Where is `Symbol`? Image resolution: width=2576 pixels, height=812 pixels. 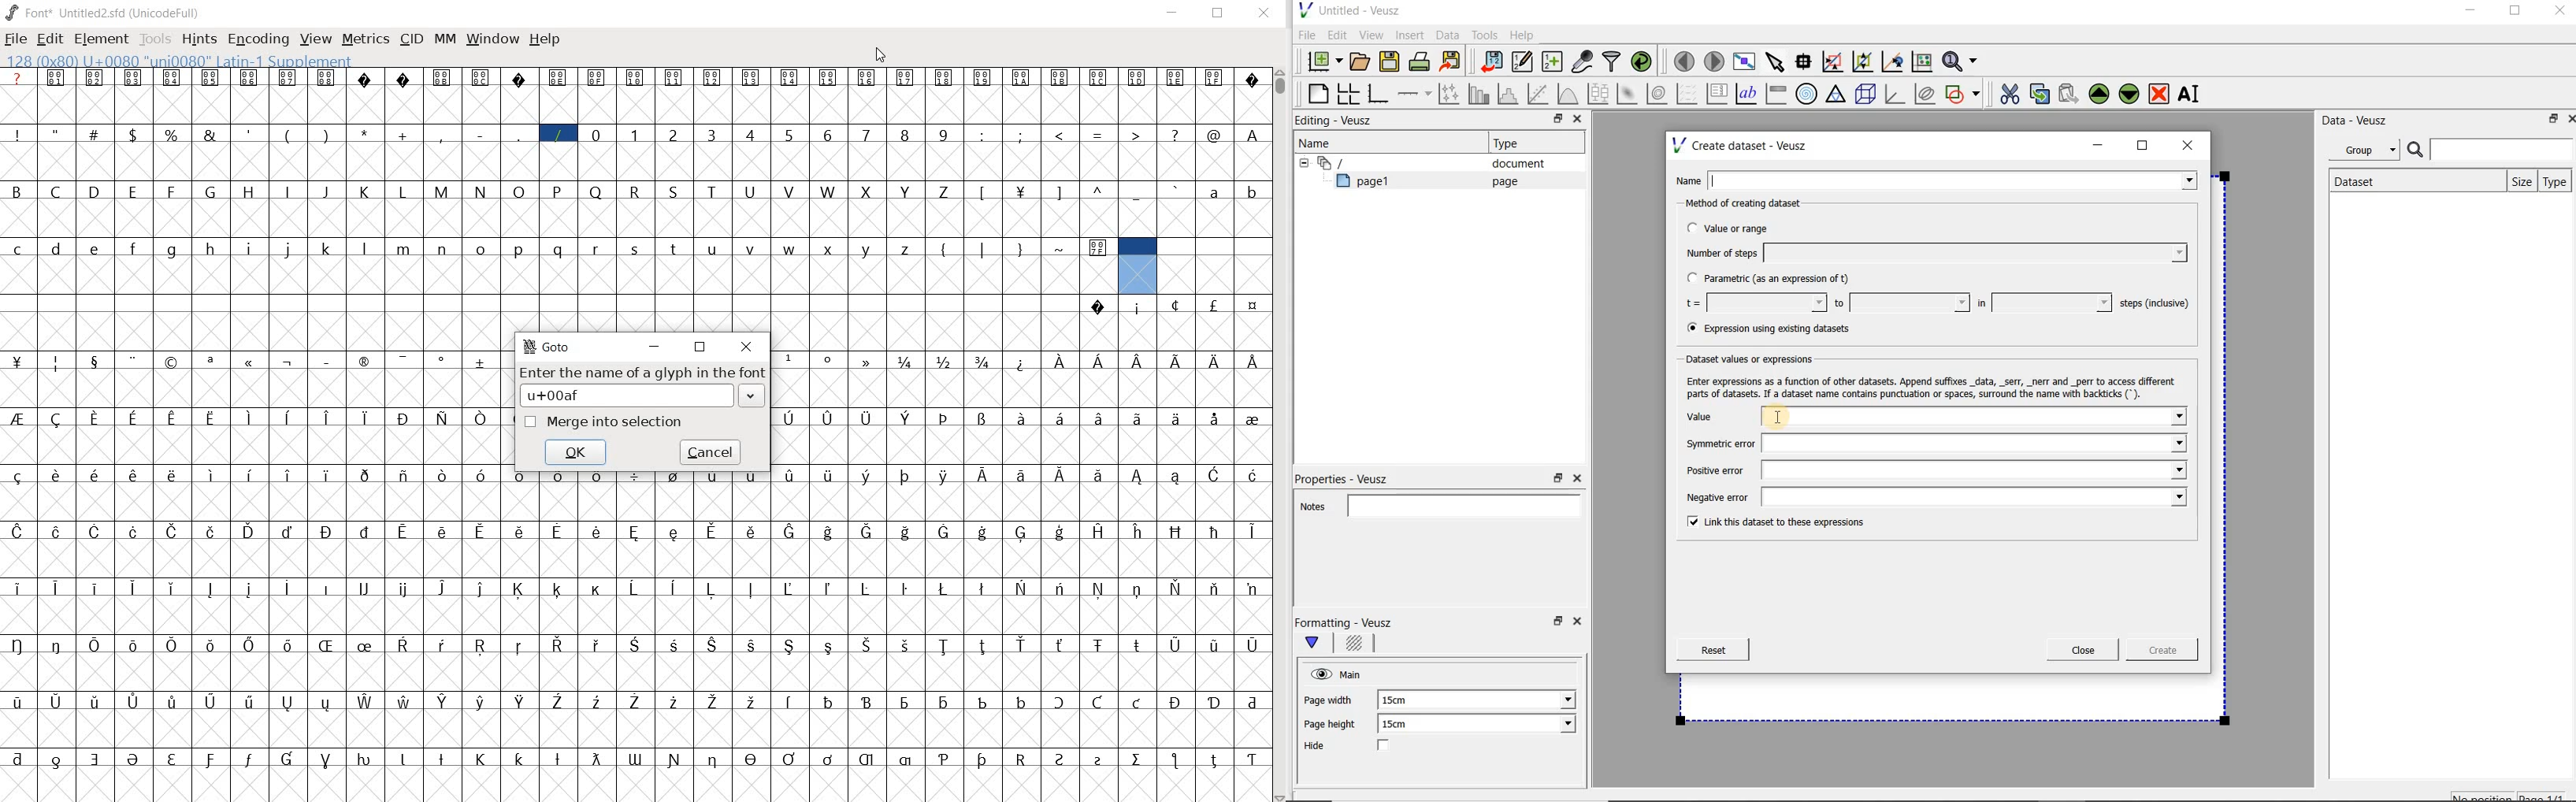 Symbol is located at coordinates (1136, 417).